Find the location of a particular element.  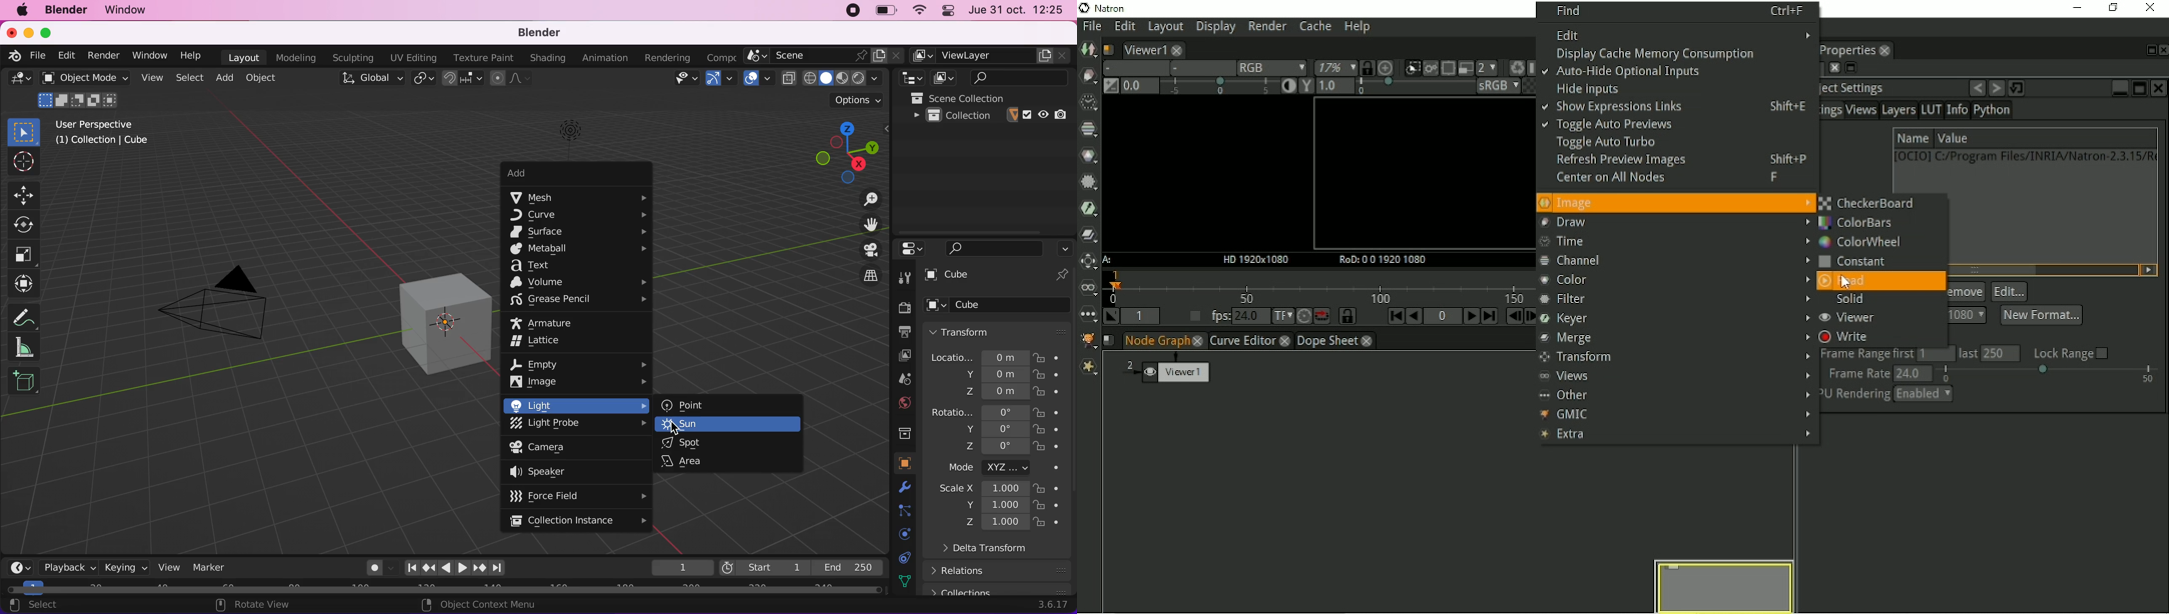

add is located at coordinates (563, 176).